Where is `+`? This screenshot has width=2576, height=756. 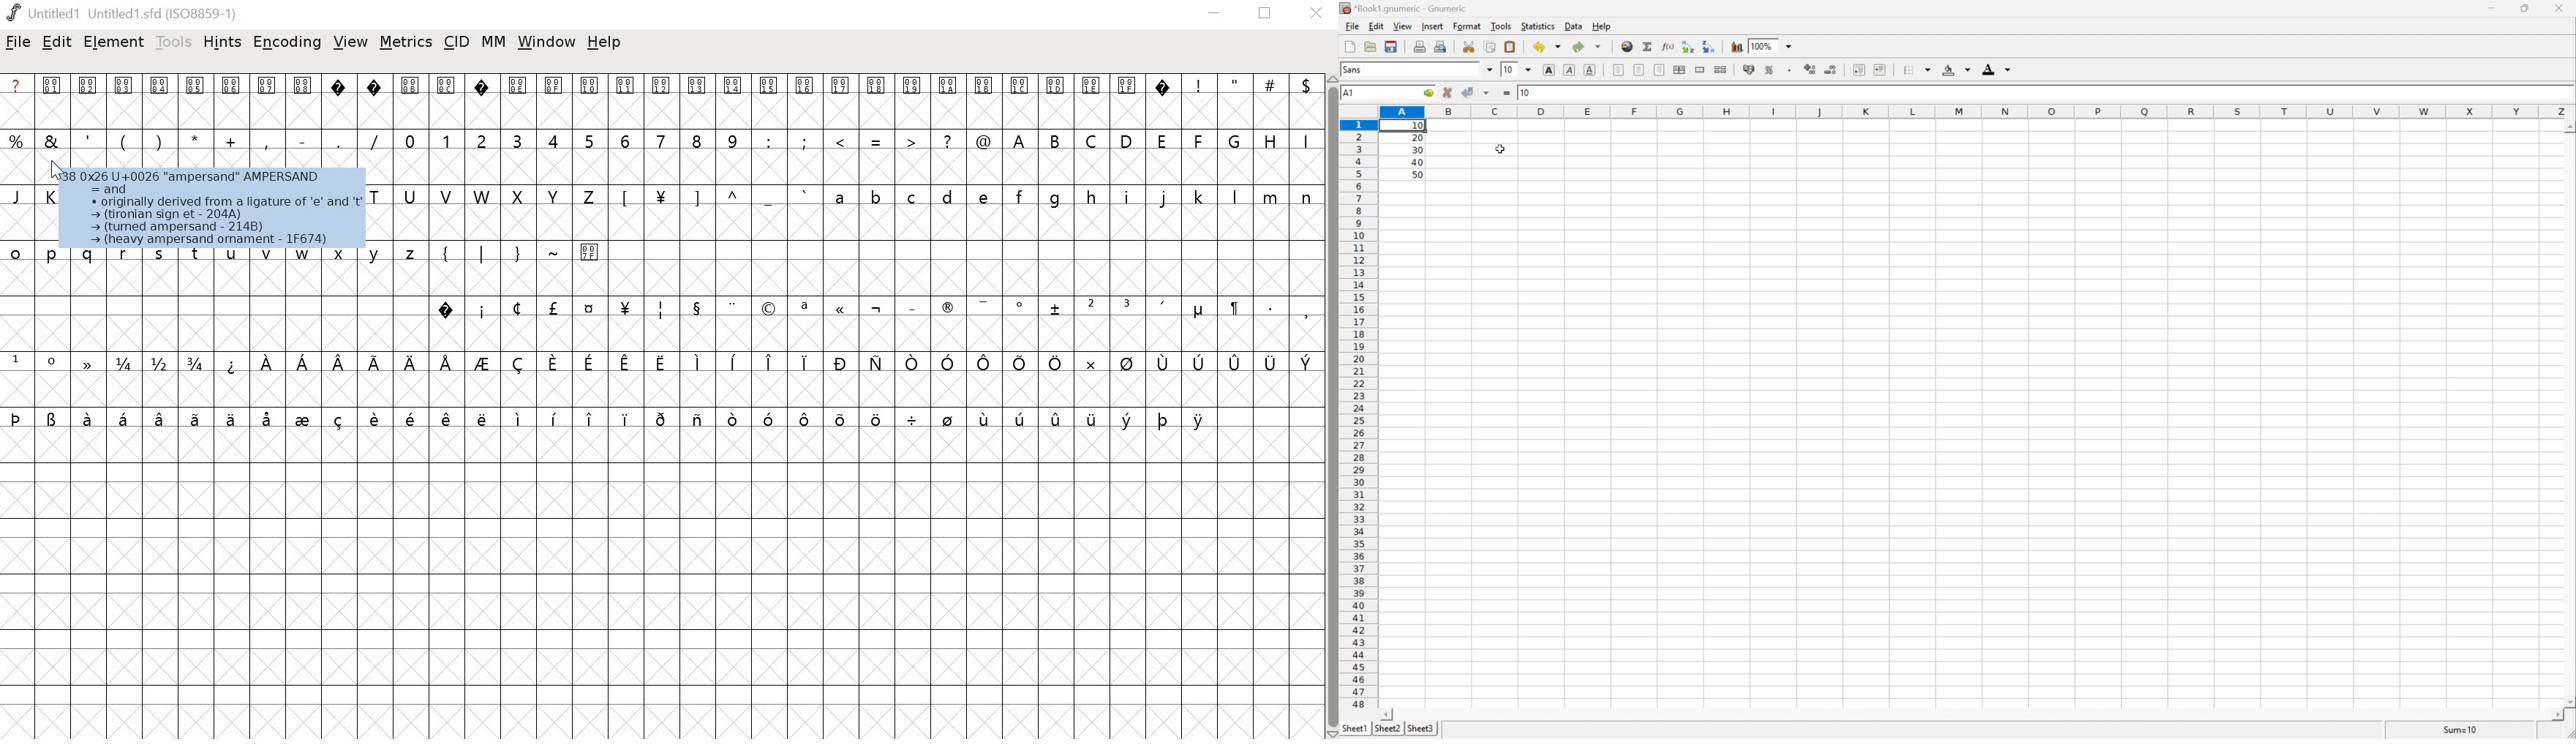 + is located at coordinates (233, 140).